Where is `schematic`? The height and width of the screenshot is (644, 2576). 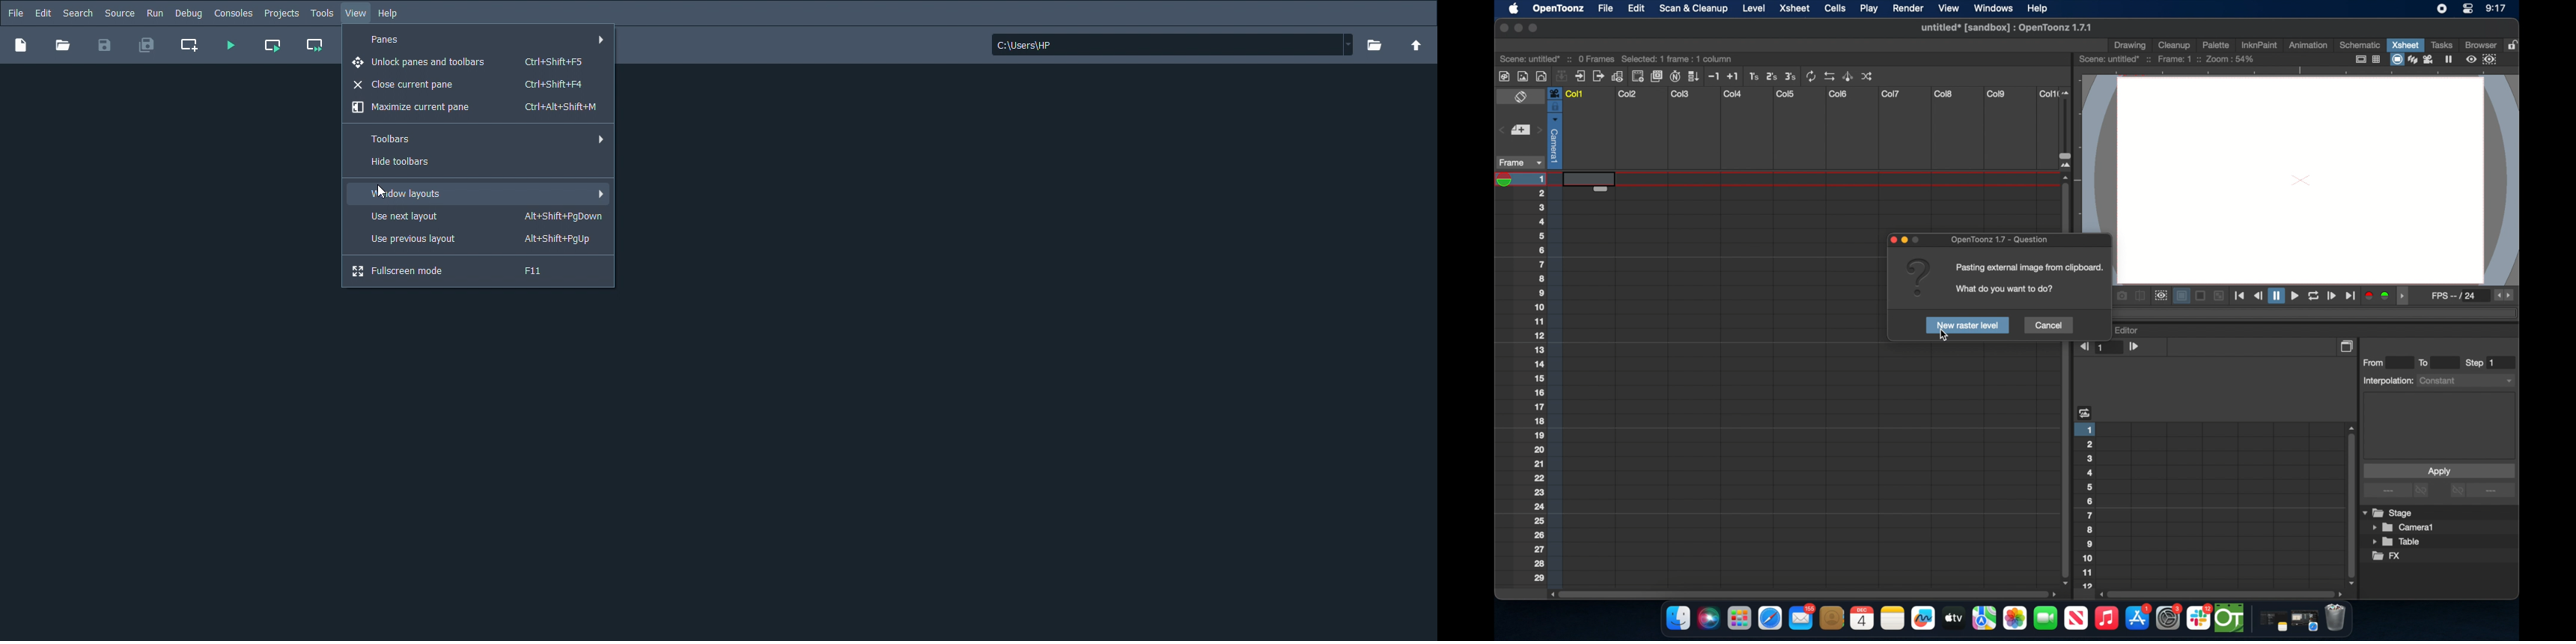
schematic is located at coordinates (2361, 45).